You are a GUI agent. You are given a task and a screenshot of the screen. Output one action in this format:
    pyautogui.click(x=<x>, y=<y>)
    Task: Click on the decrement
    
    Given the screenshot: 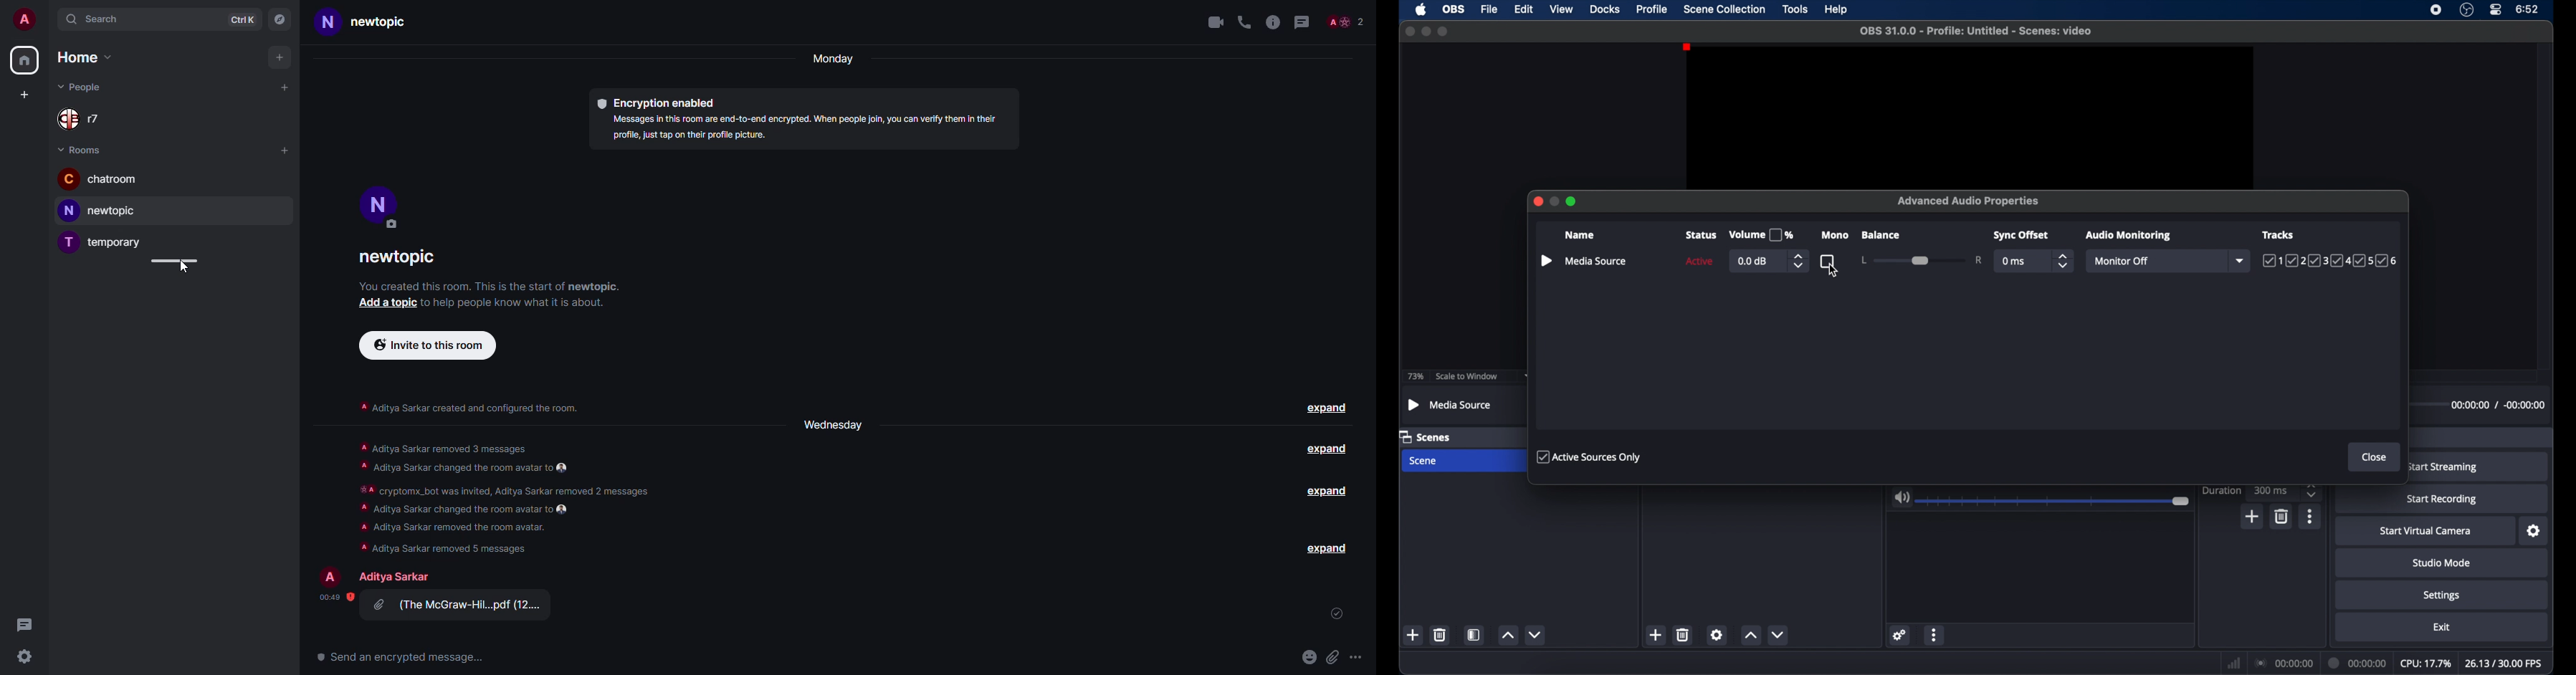 What is the action you would take?
    pyautogui.click(x=1779, y=635)
    